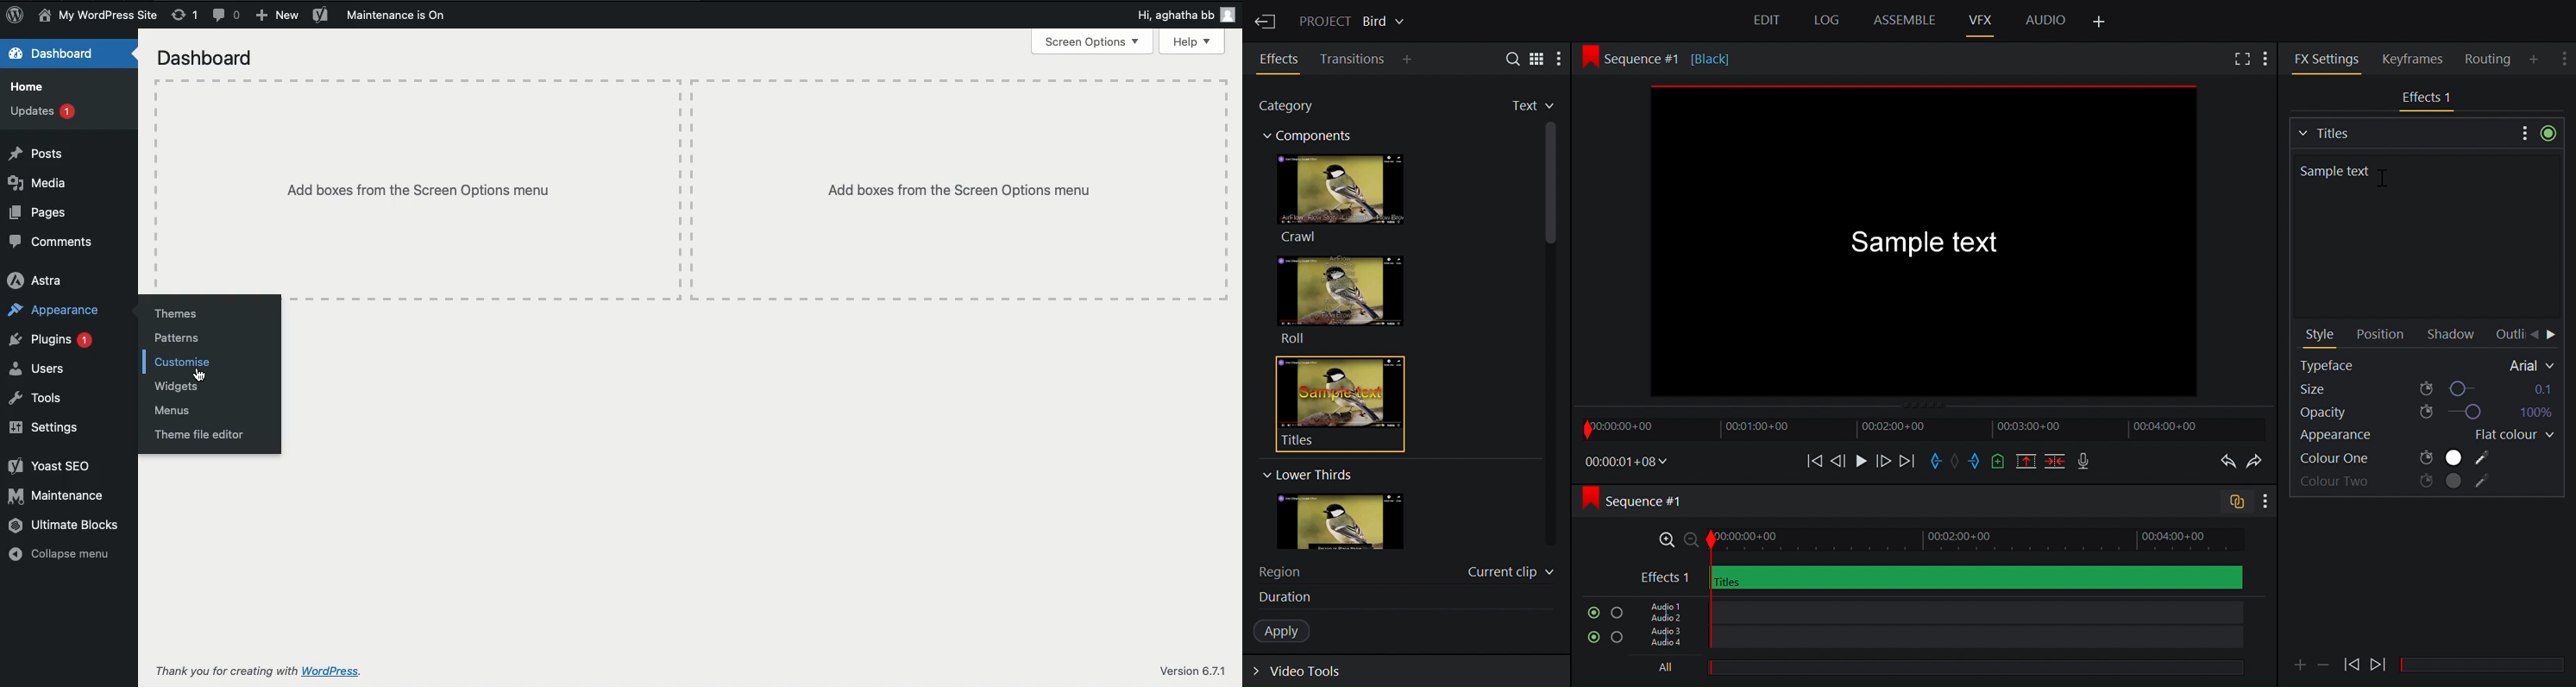  Describe the element at coordinates (1507, 58) in the screenshot. I see `Search` at that location.